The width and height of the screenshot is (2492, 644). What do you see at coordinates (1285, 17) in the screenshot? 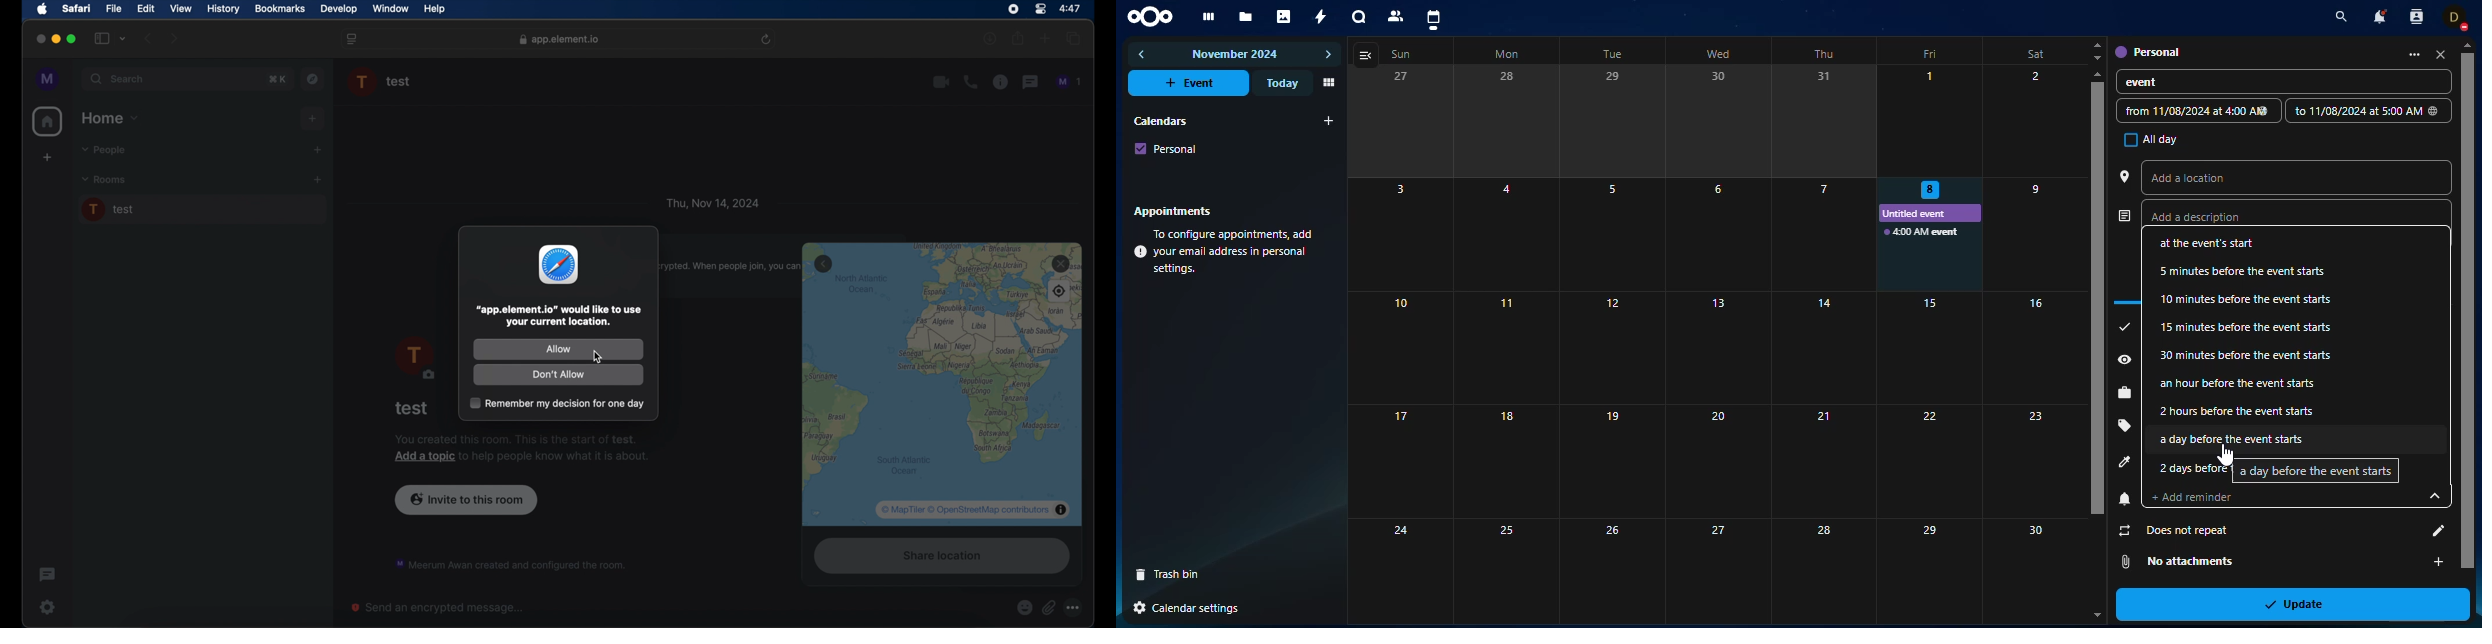
I see `photos` at bounding box center [1285, 17].